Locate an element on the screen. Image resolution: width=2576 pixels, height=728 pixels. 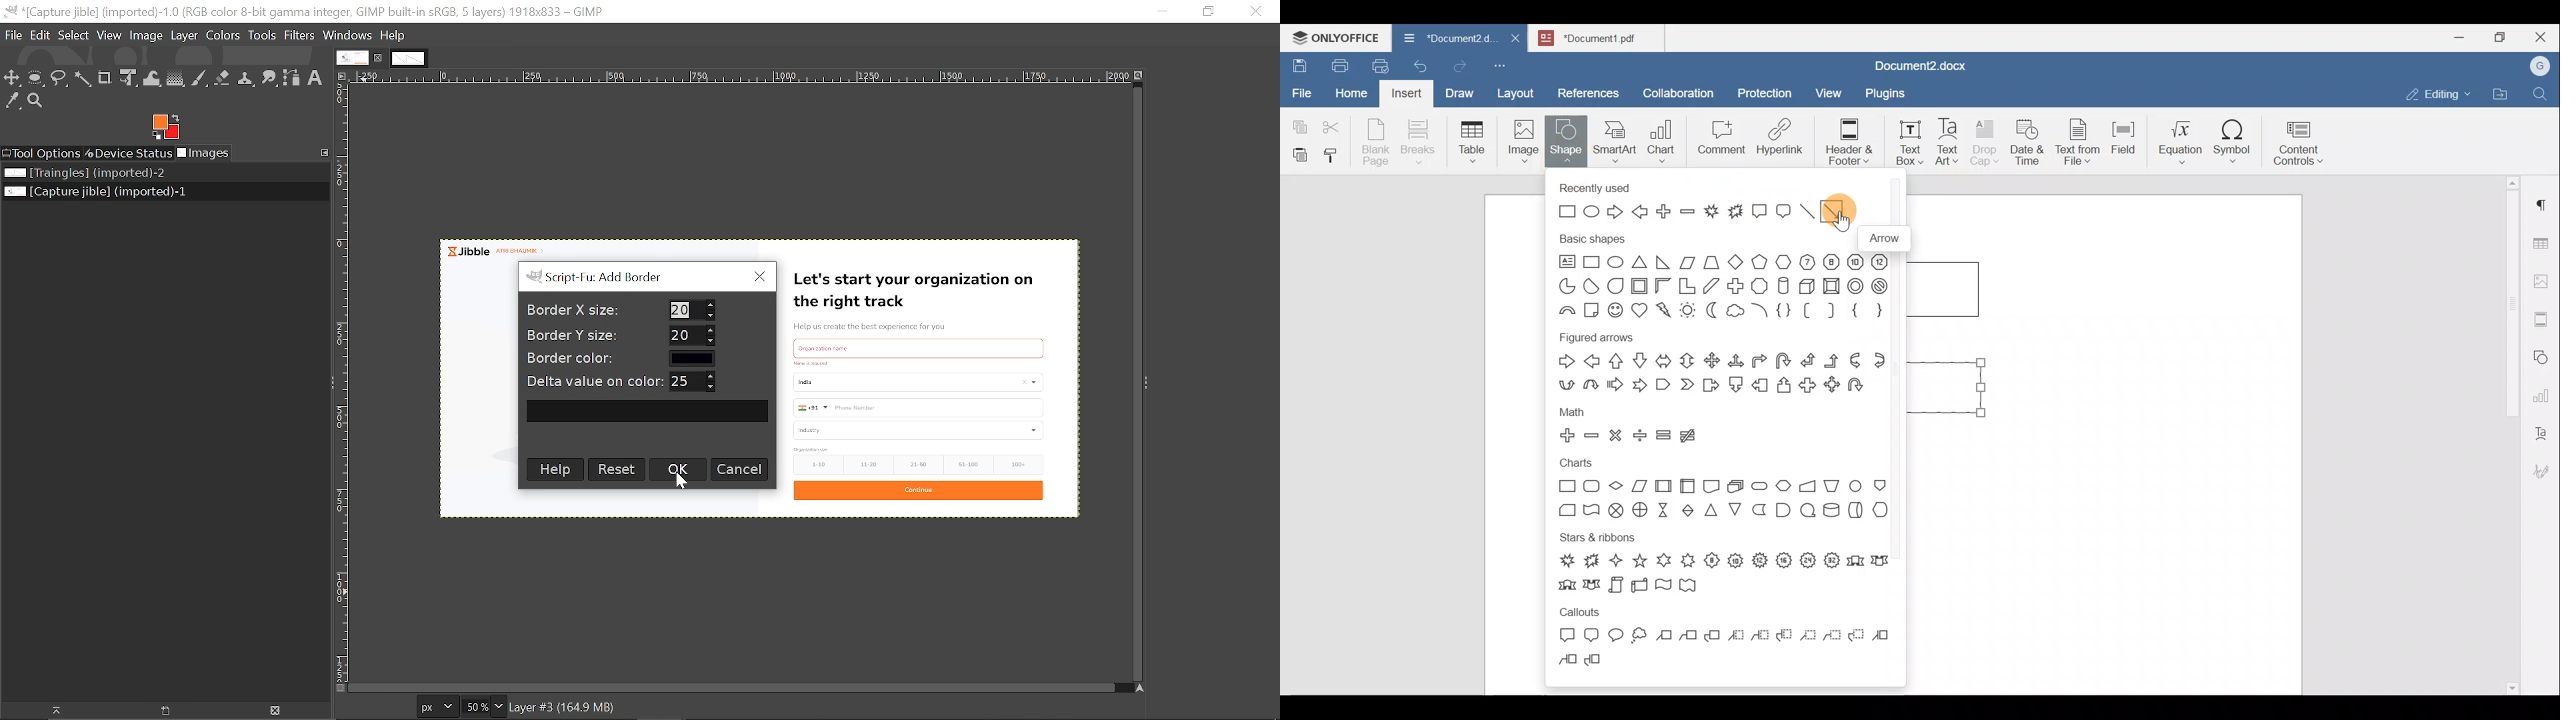
Draw is located at coordinates (1457, 90).